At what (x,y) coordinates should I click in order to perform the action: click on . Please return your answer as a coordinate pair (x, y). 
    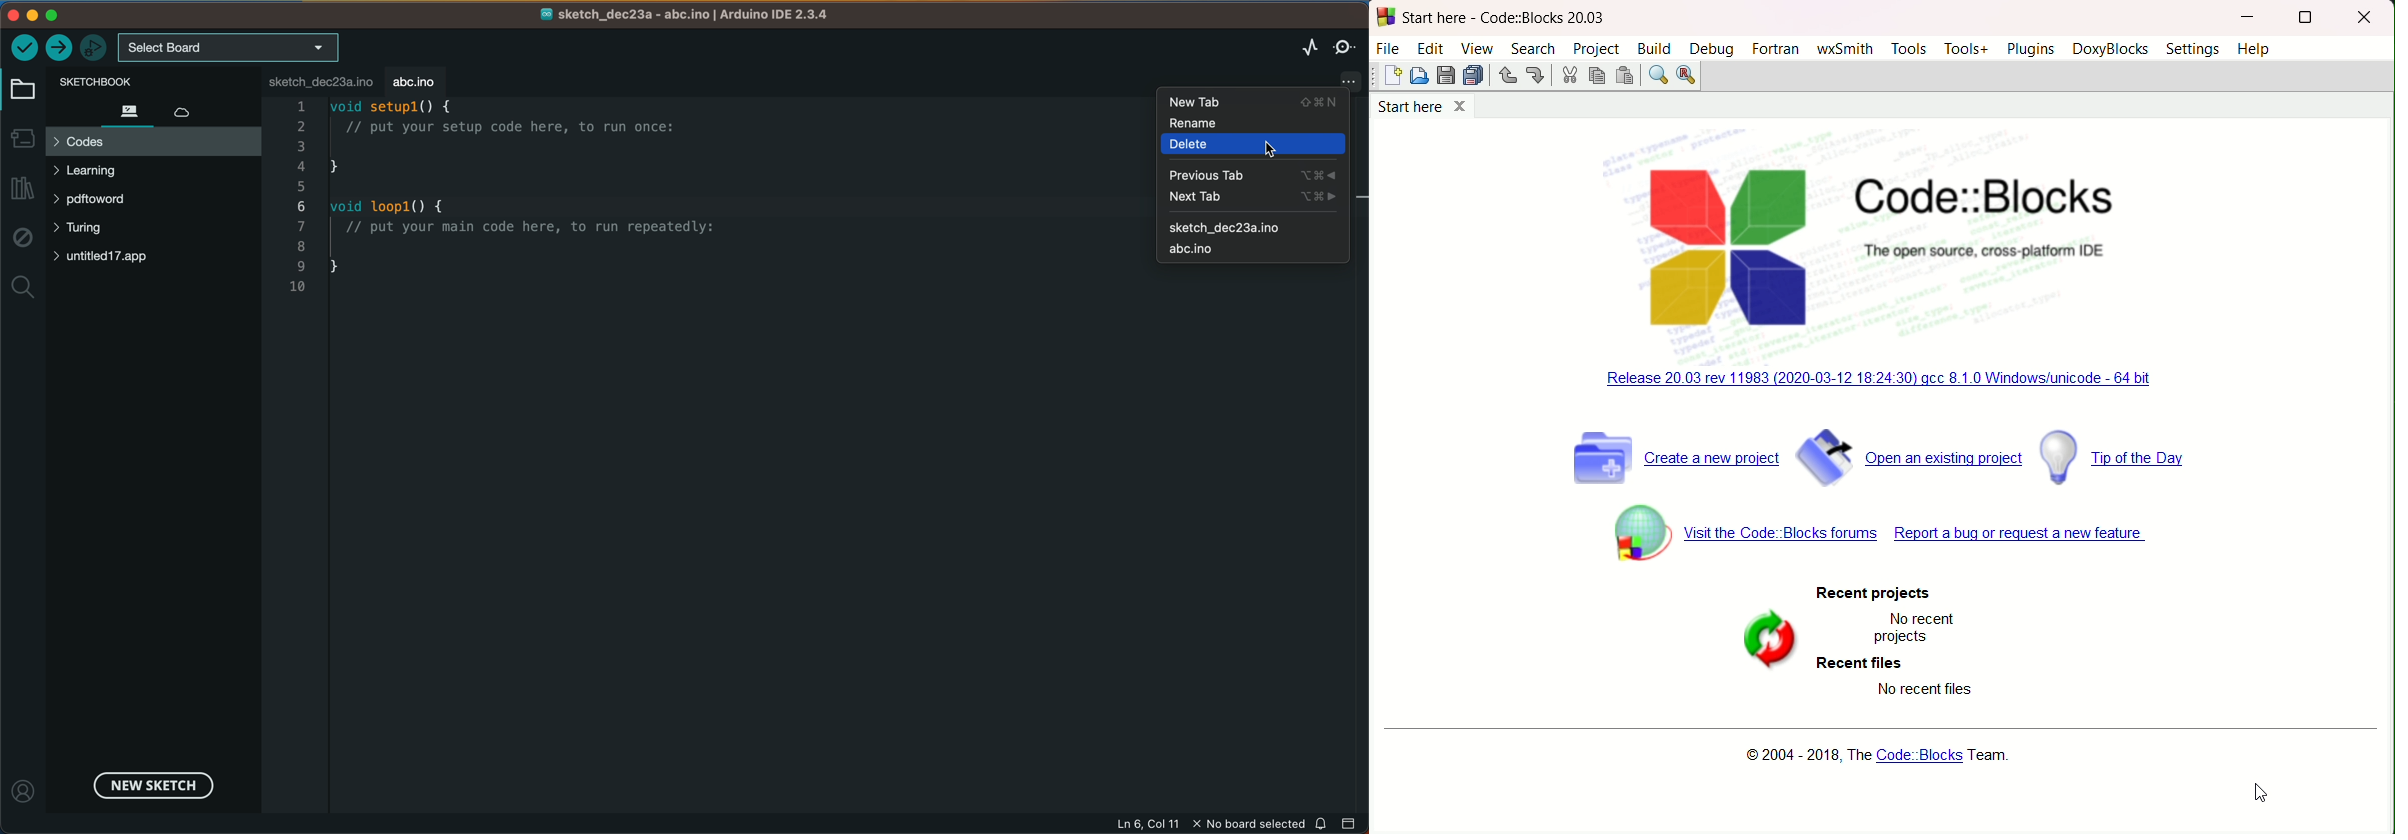
    Looking at the image, I should click on (1375, 76).